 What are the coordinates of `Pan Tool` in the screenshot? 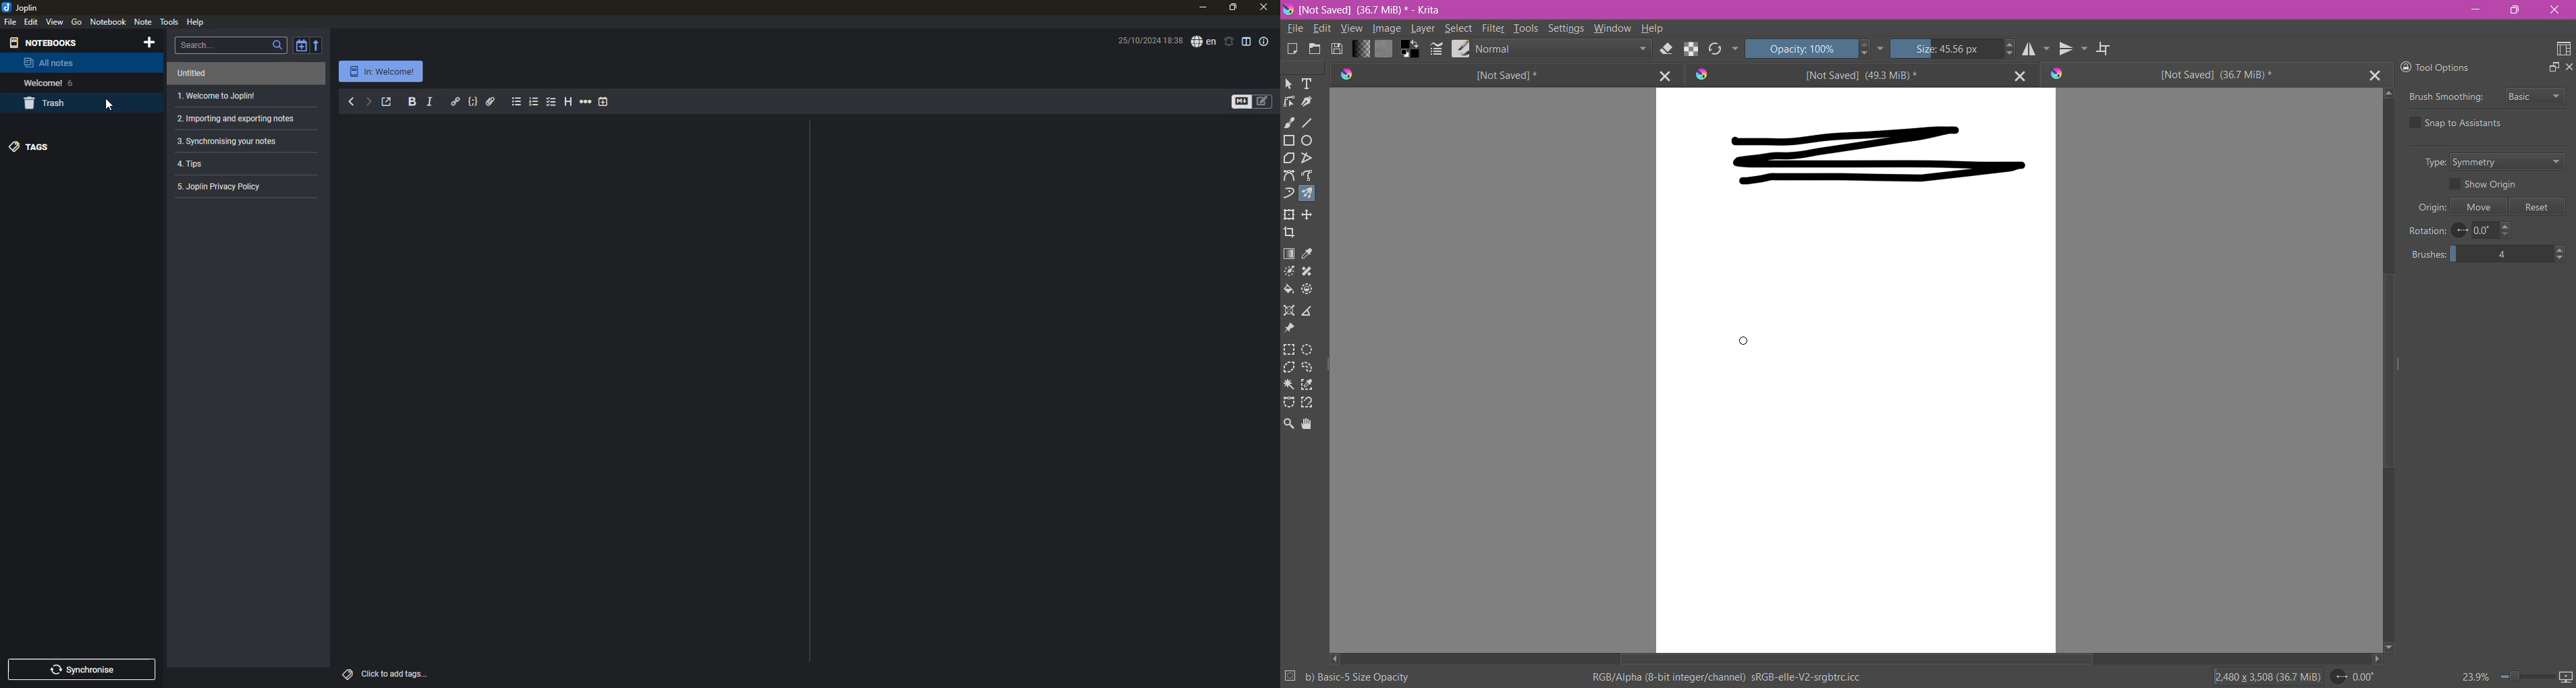 It's located at (1307, 424).